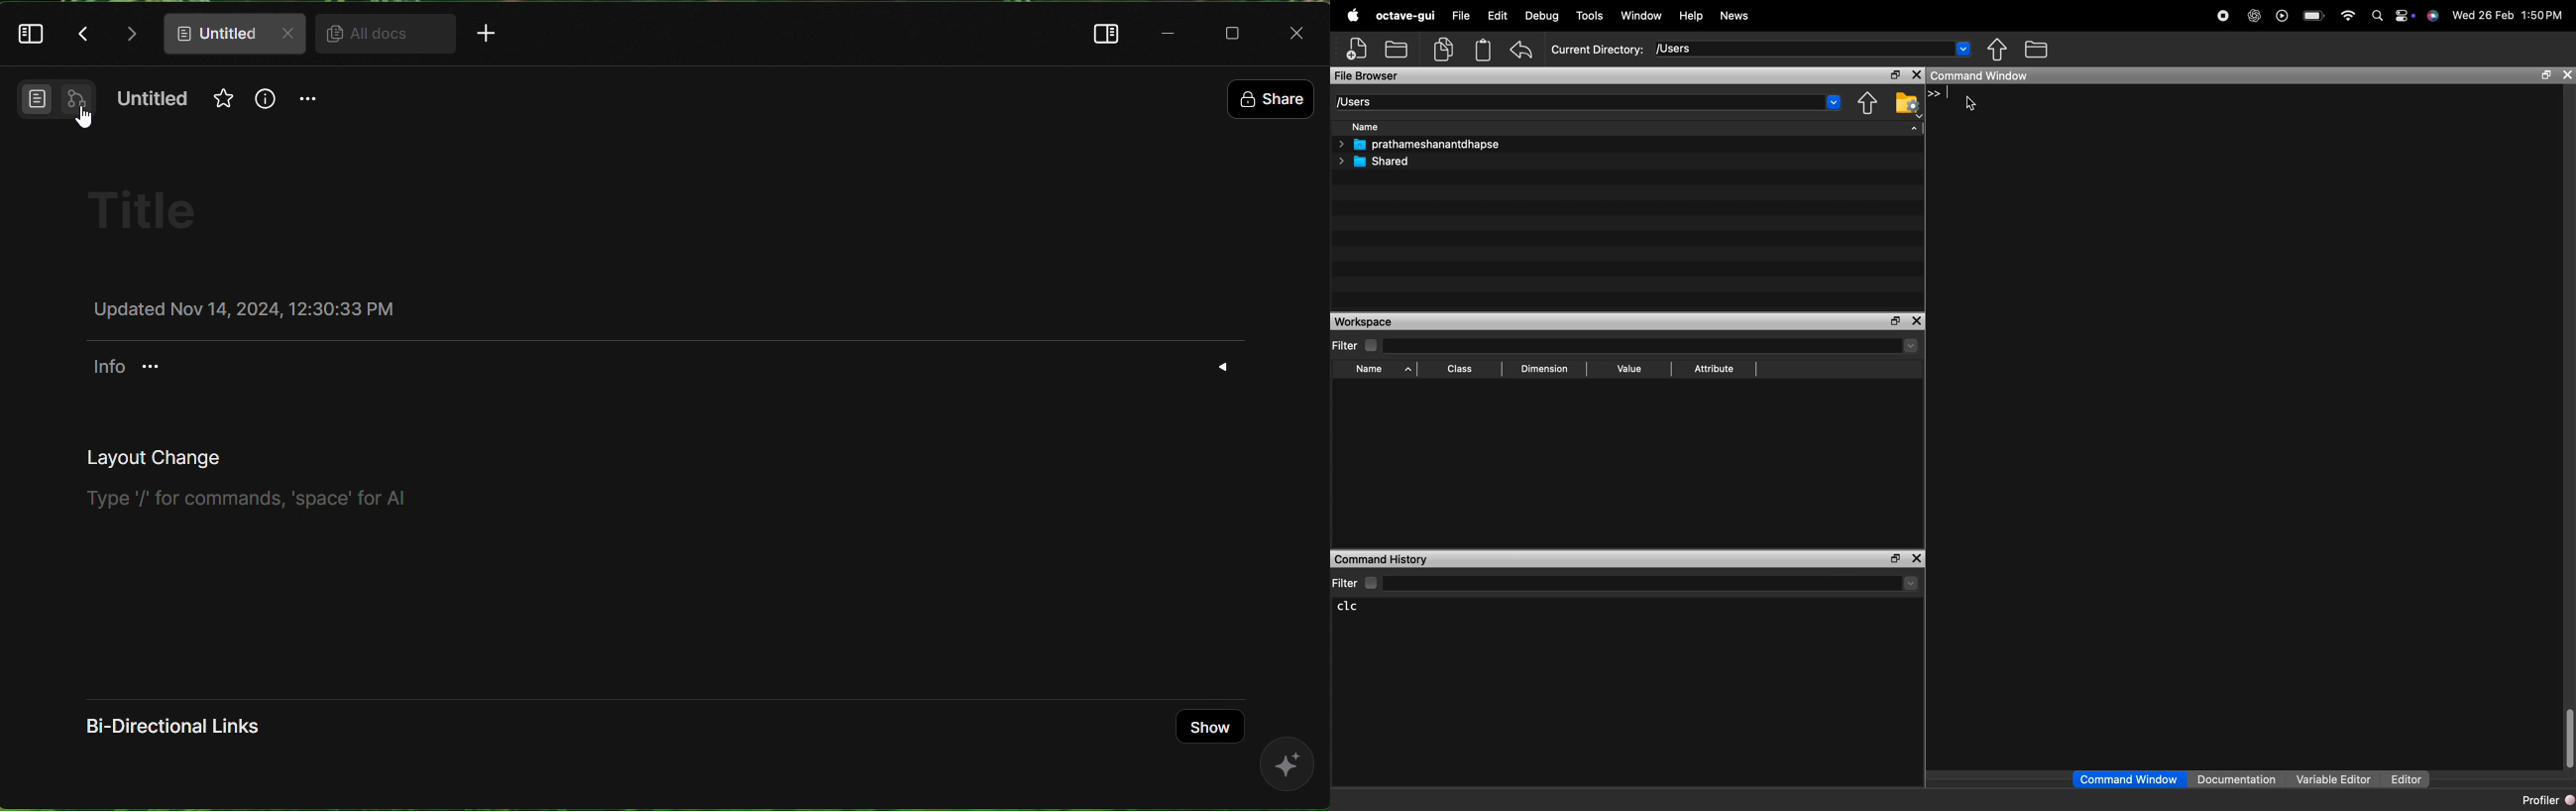  Describe the element at coordinates (1299, 32) in the screenshot. I see `Close` at that location.